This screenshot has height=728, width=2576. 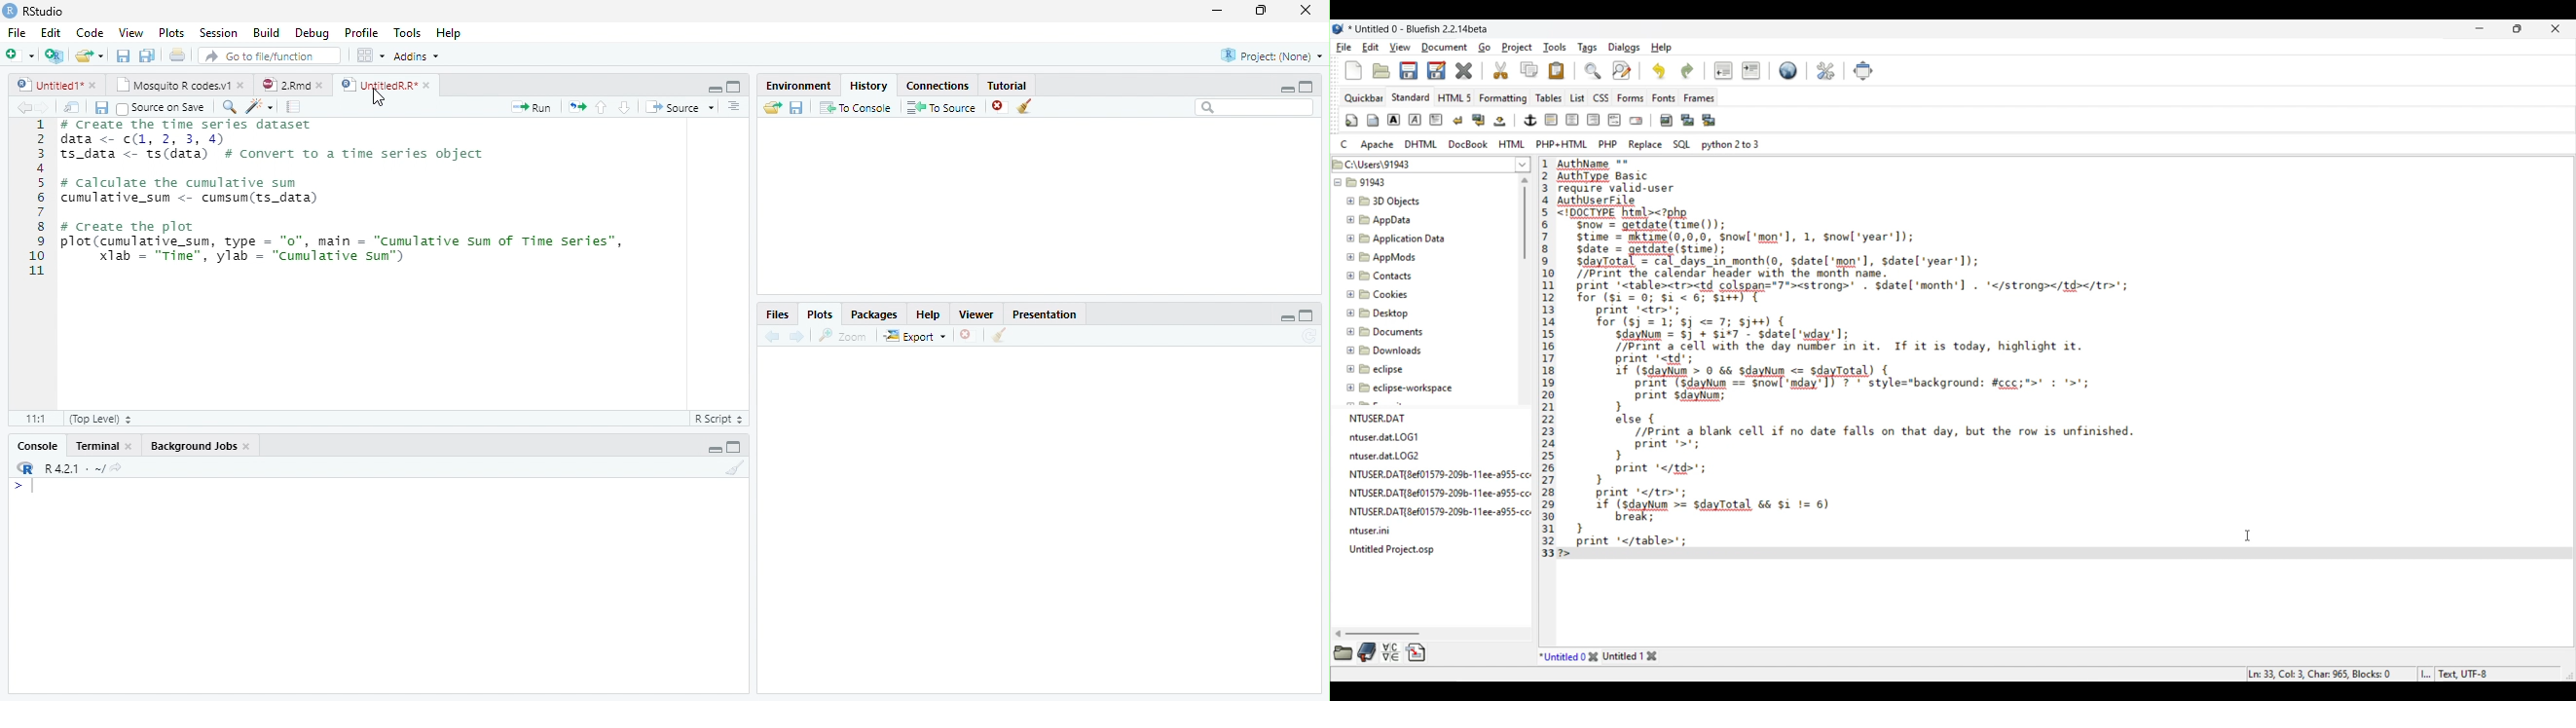 I want to click on Save, so click(x=123, y=57).